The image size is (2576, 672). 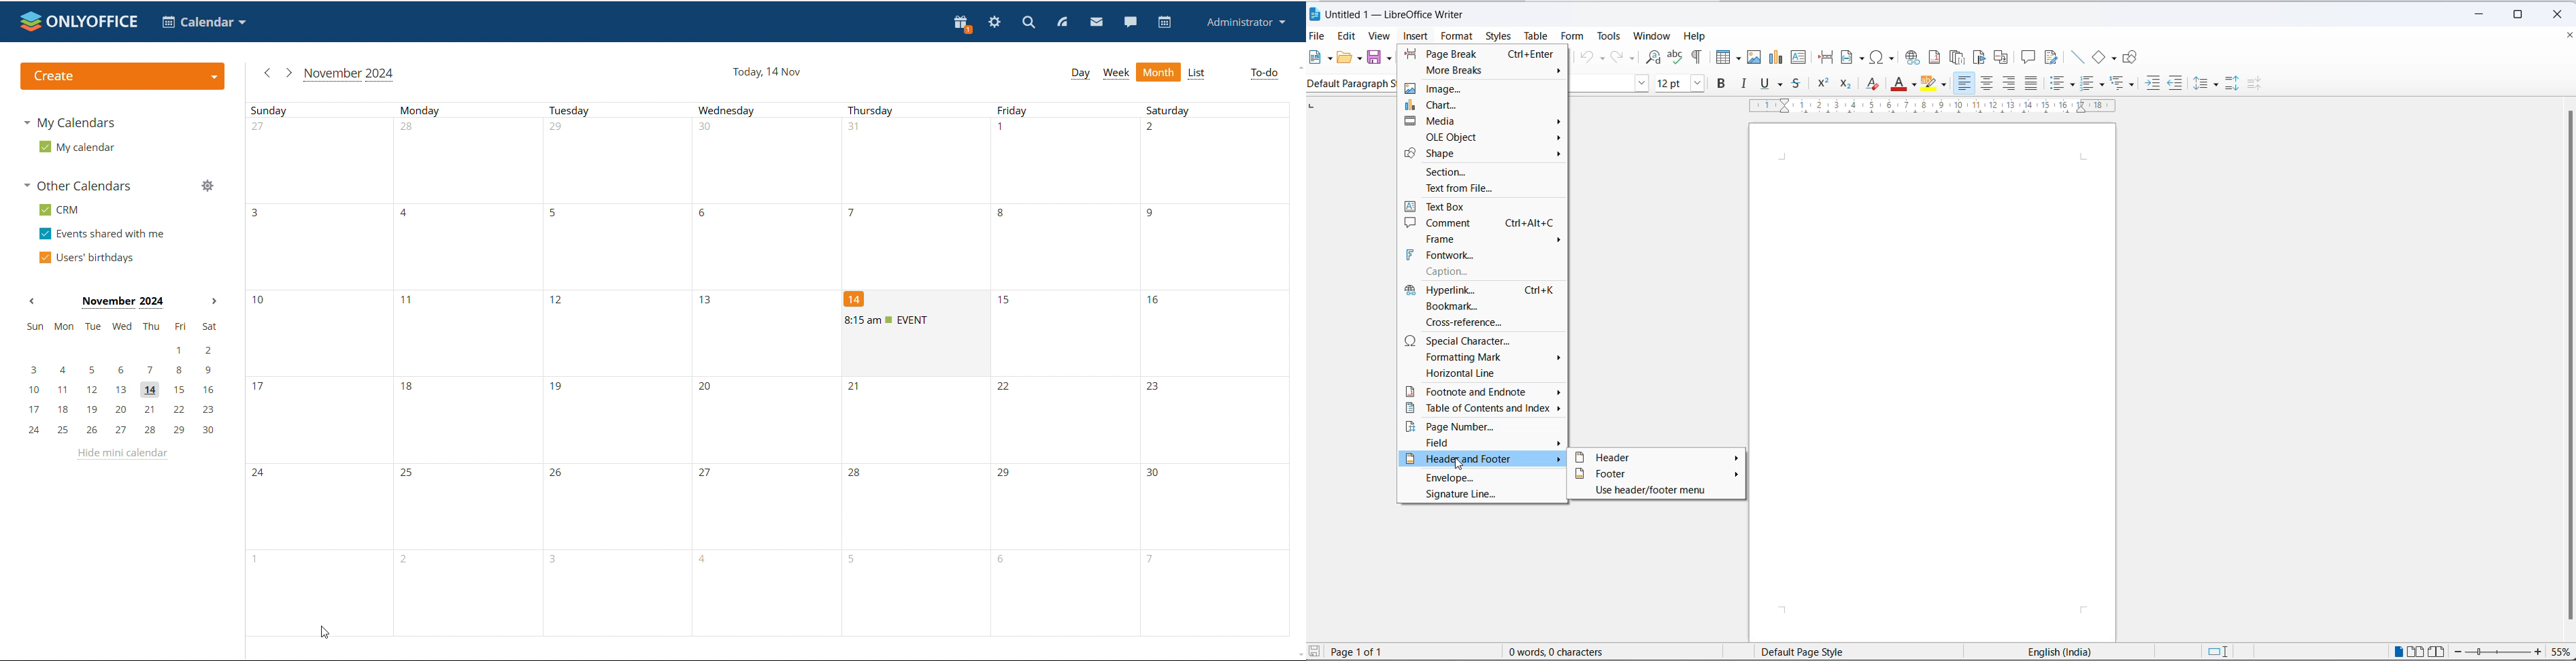 I want to click on media, so click(x=1484, y=121).